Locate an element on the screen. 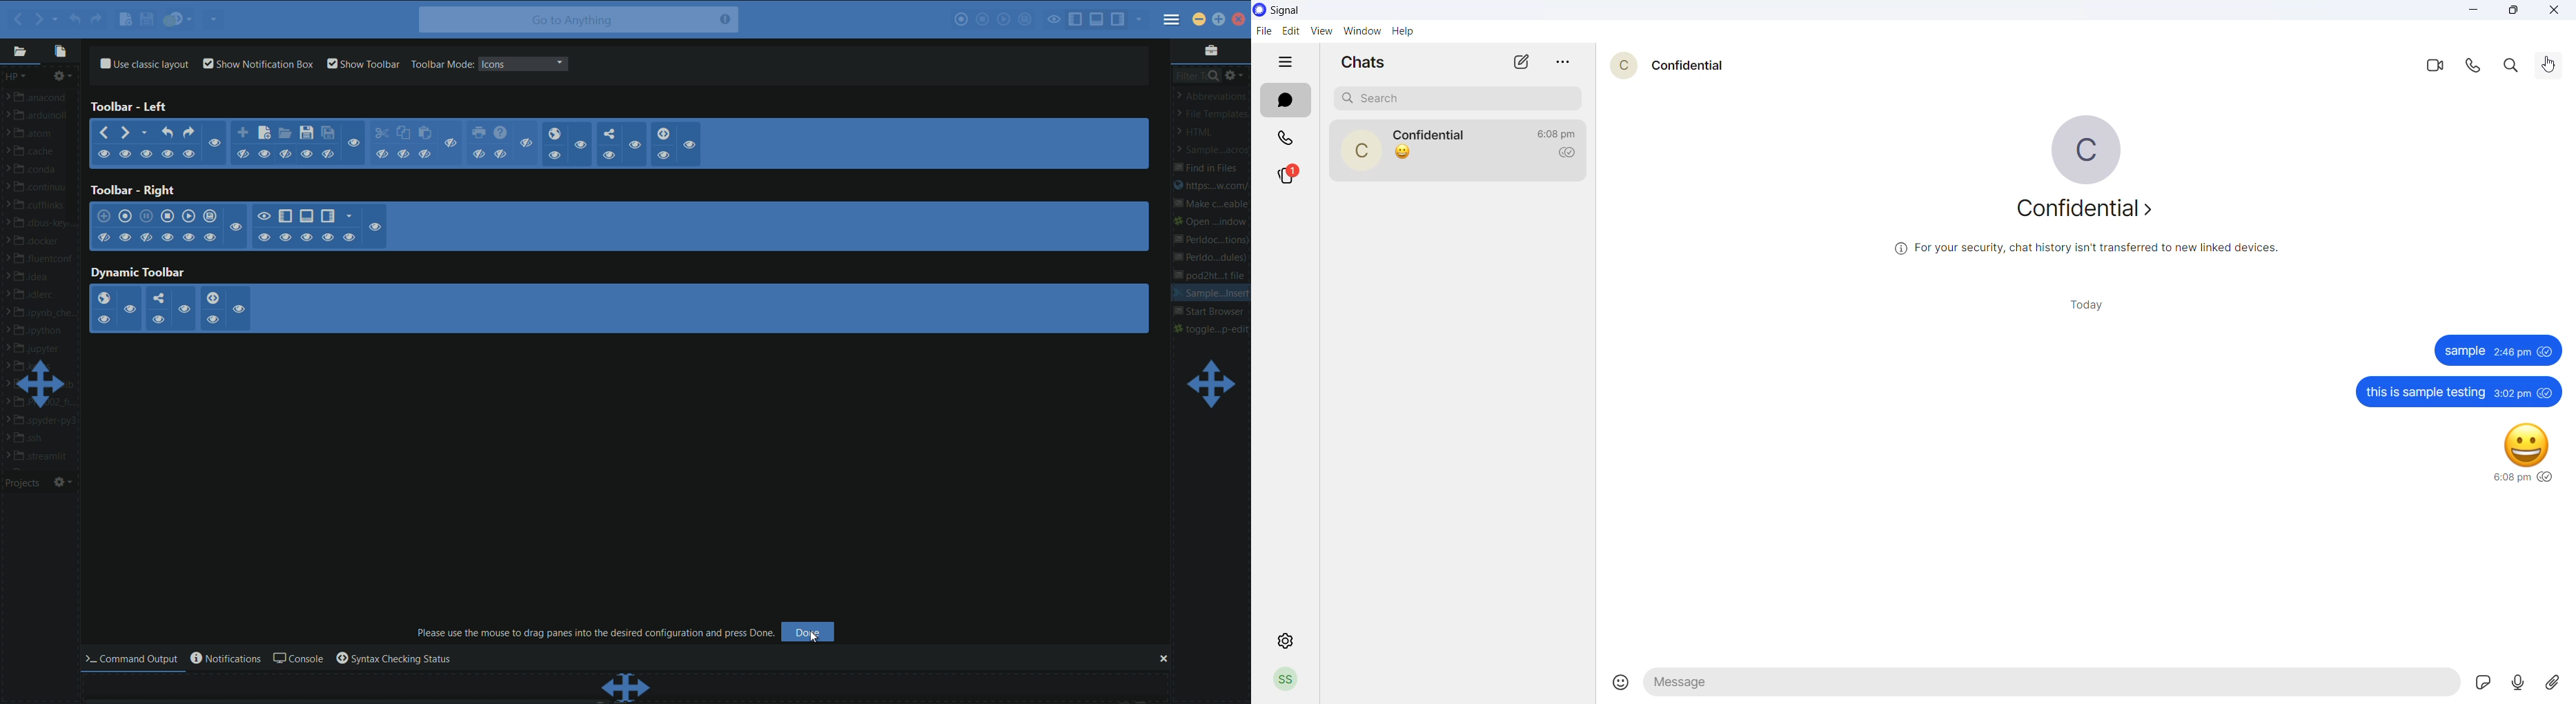  6:08 pm is located at coordinates (2510, 478).